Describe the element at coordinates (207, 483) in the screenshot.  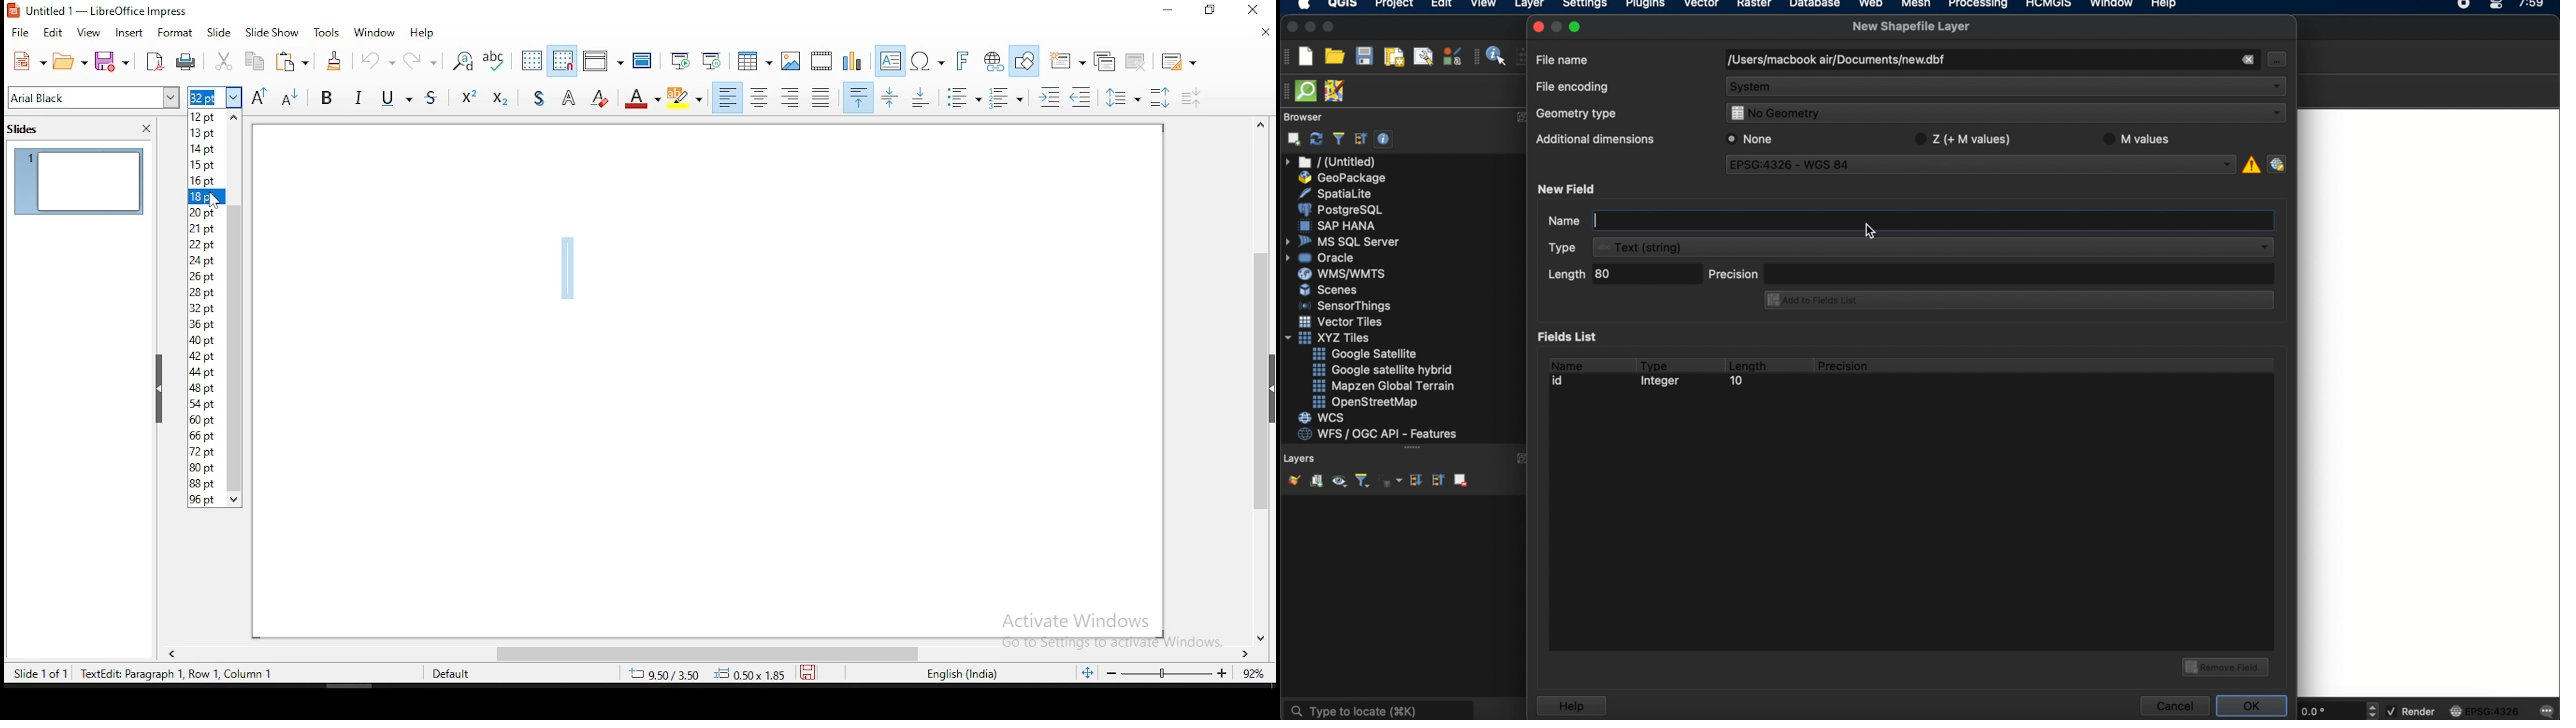
I see `88` at that location.